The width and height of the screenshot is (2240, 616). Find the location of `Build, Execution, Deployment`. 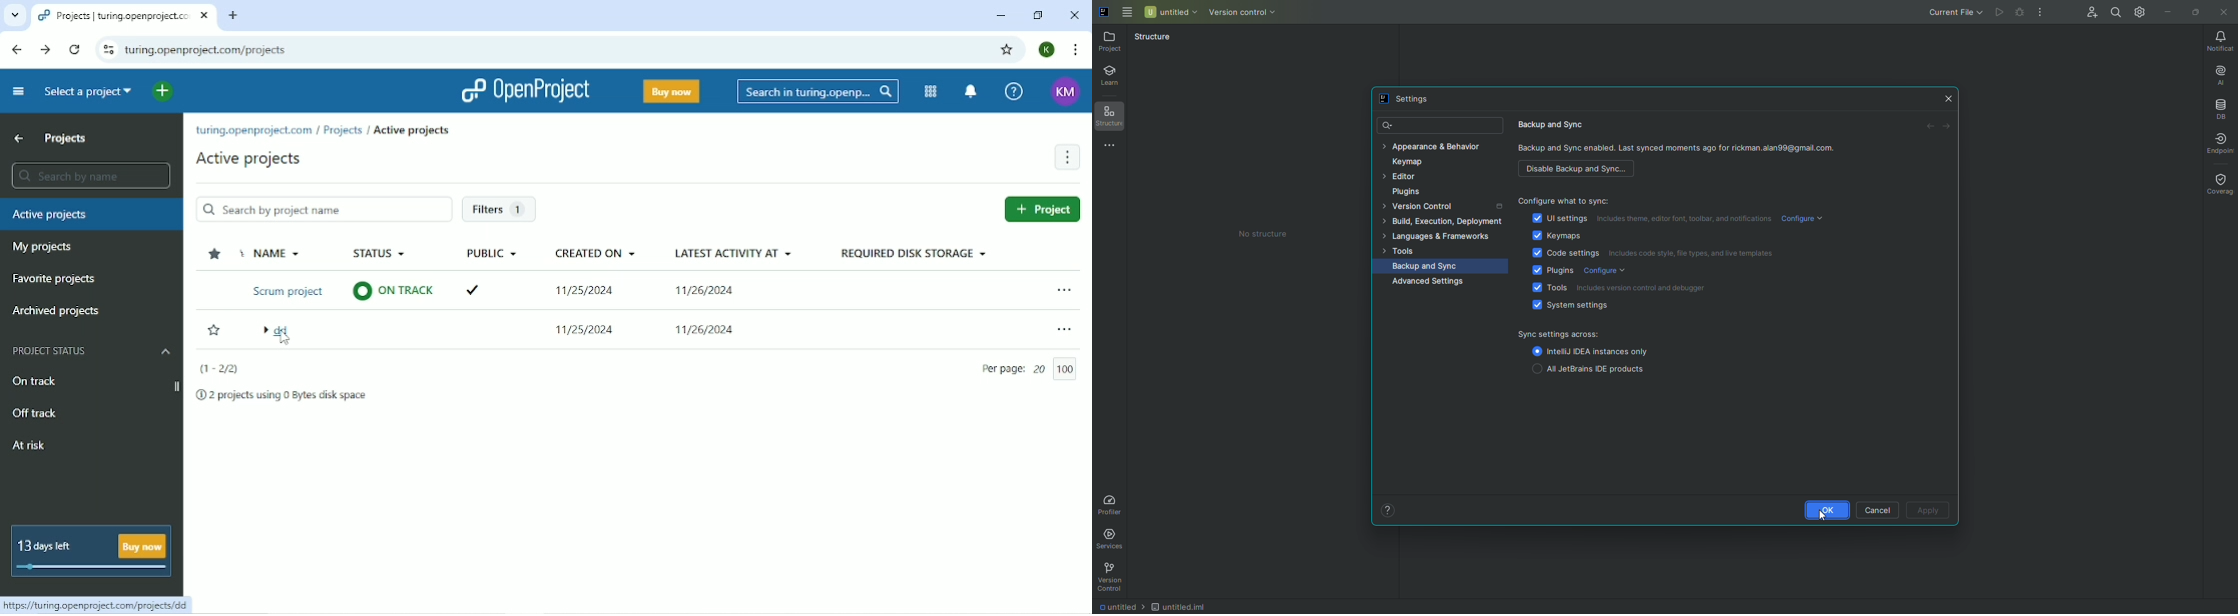

Build, Execution, Deployment is located at coordinates (1445, 222).